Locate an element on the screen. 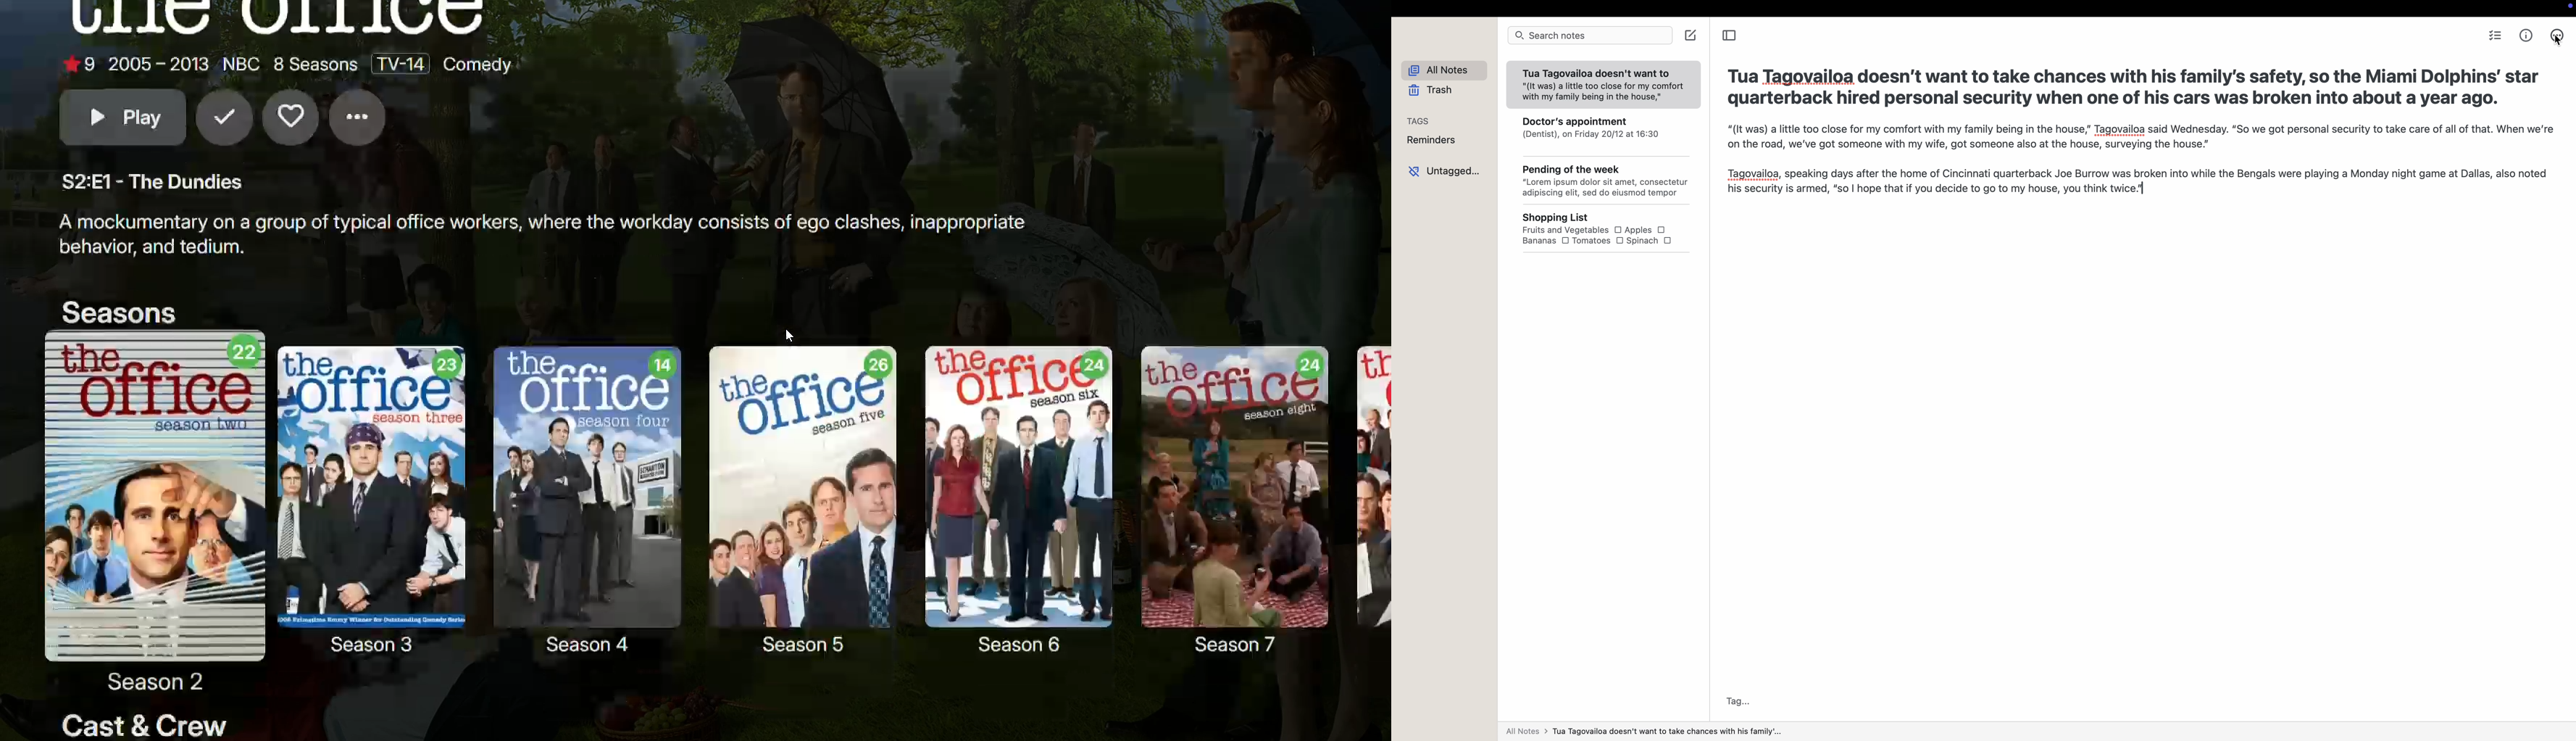 The width and height of the screenshot is (2576, 756). cursor is located at coordinates (2556, 38).